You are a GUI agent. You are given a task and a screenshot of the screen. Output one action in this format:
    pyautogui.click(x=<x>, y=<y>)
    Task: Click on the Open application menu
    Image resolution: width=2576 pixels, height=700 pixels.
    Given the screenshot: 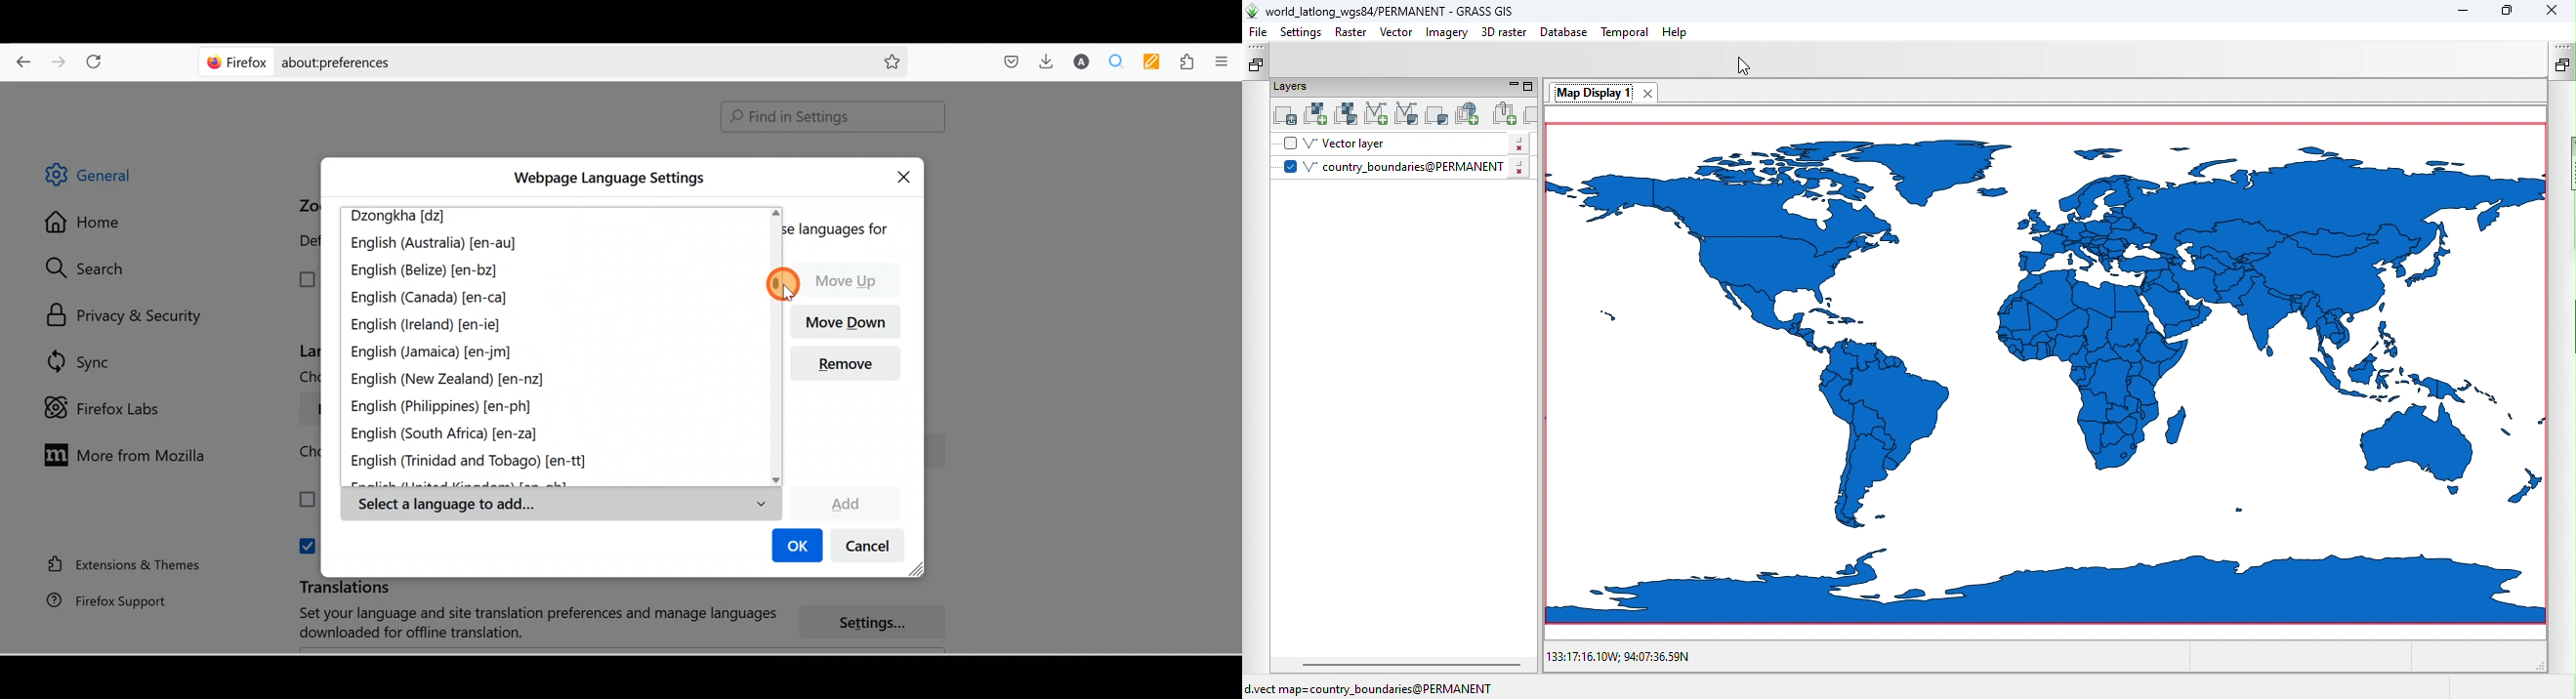 What is the action you would take?
    pyautogui.click(x=1227, y=60)
    